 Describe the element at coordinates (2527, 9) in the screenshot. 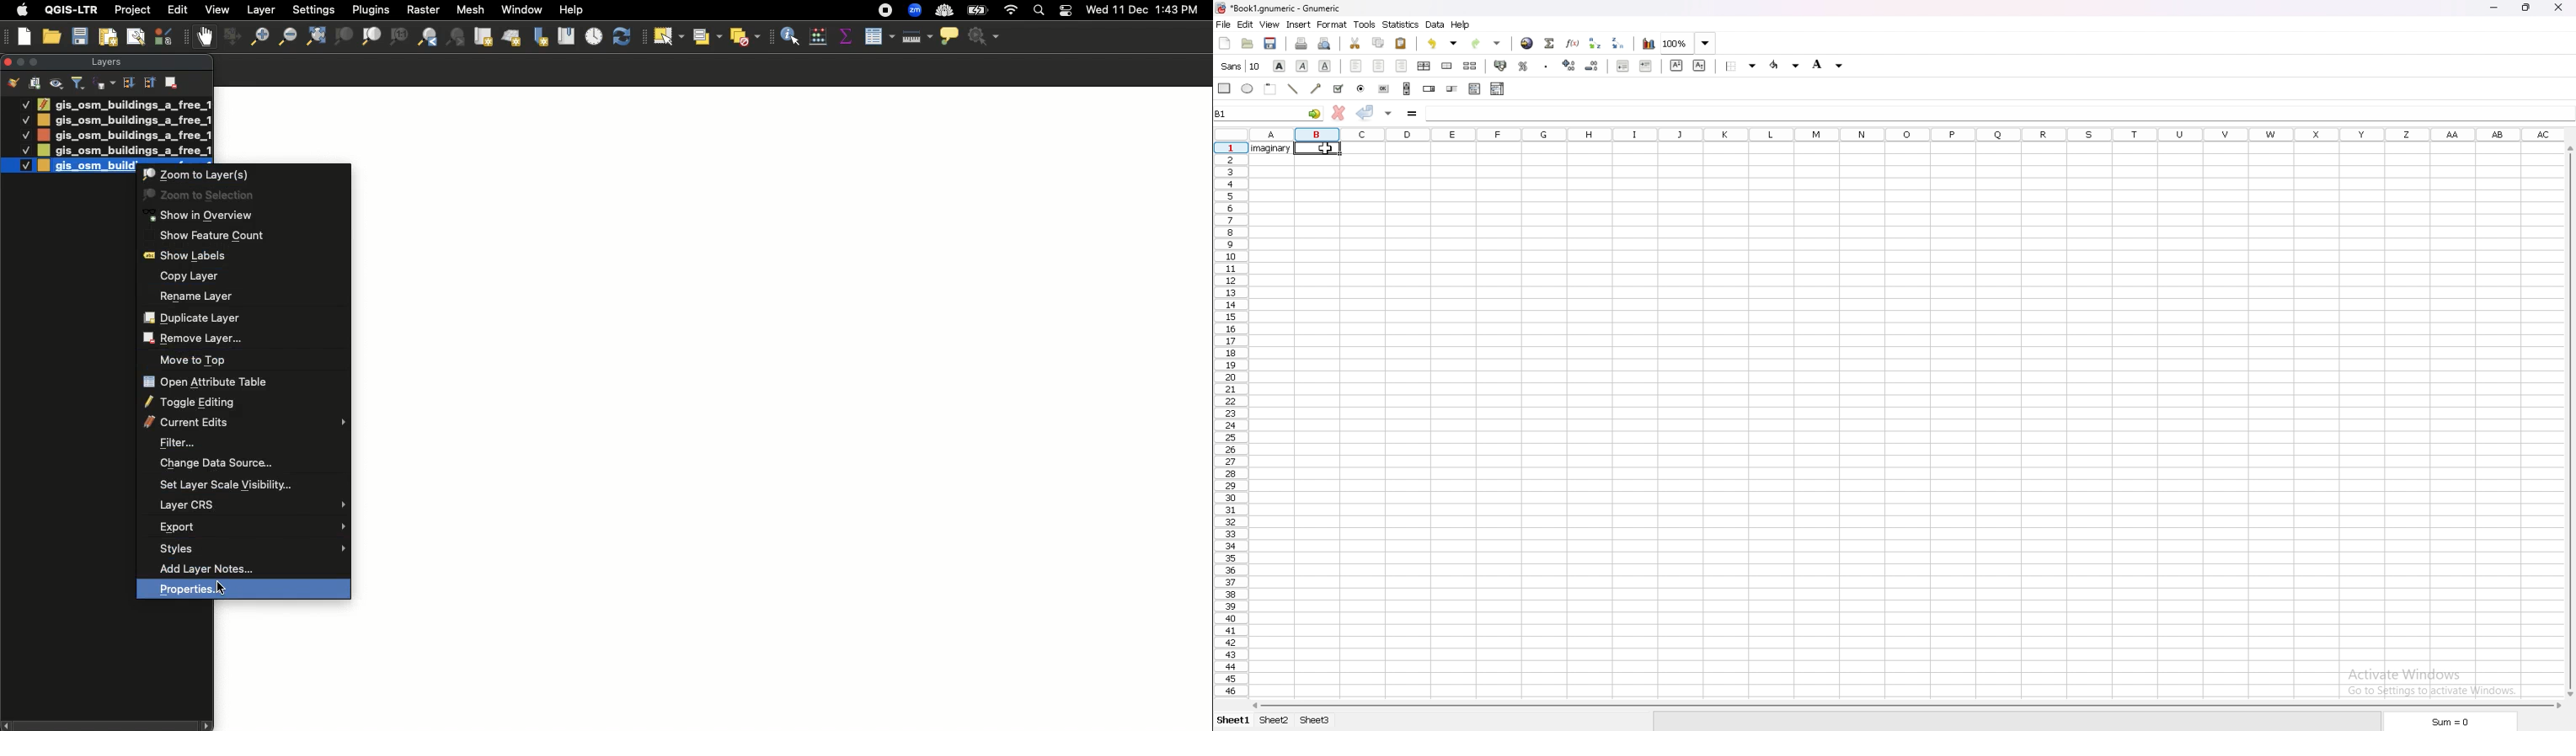

I see `resize` at that location.